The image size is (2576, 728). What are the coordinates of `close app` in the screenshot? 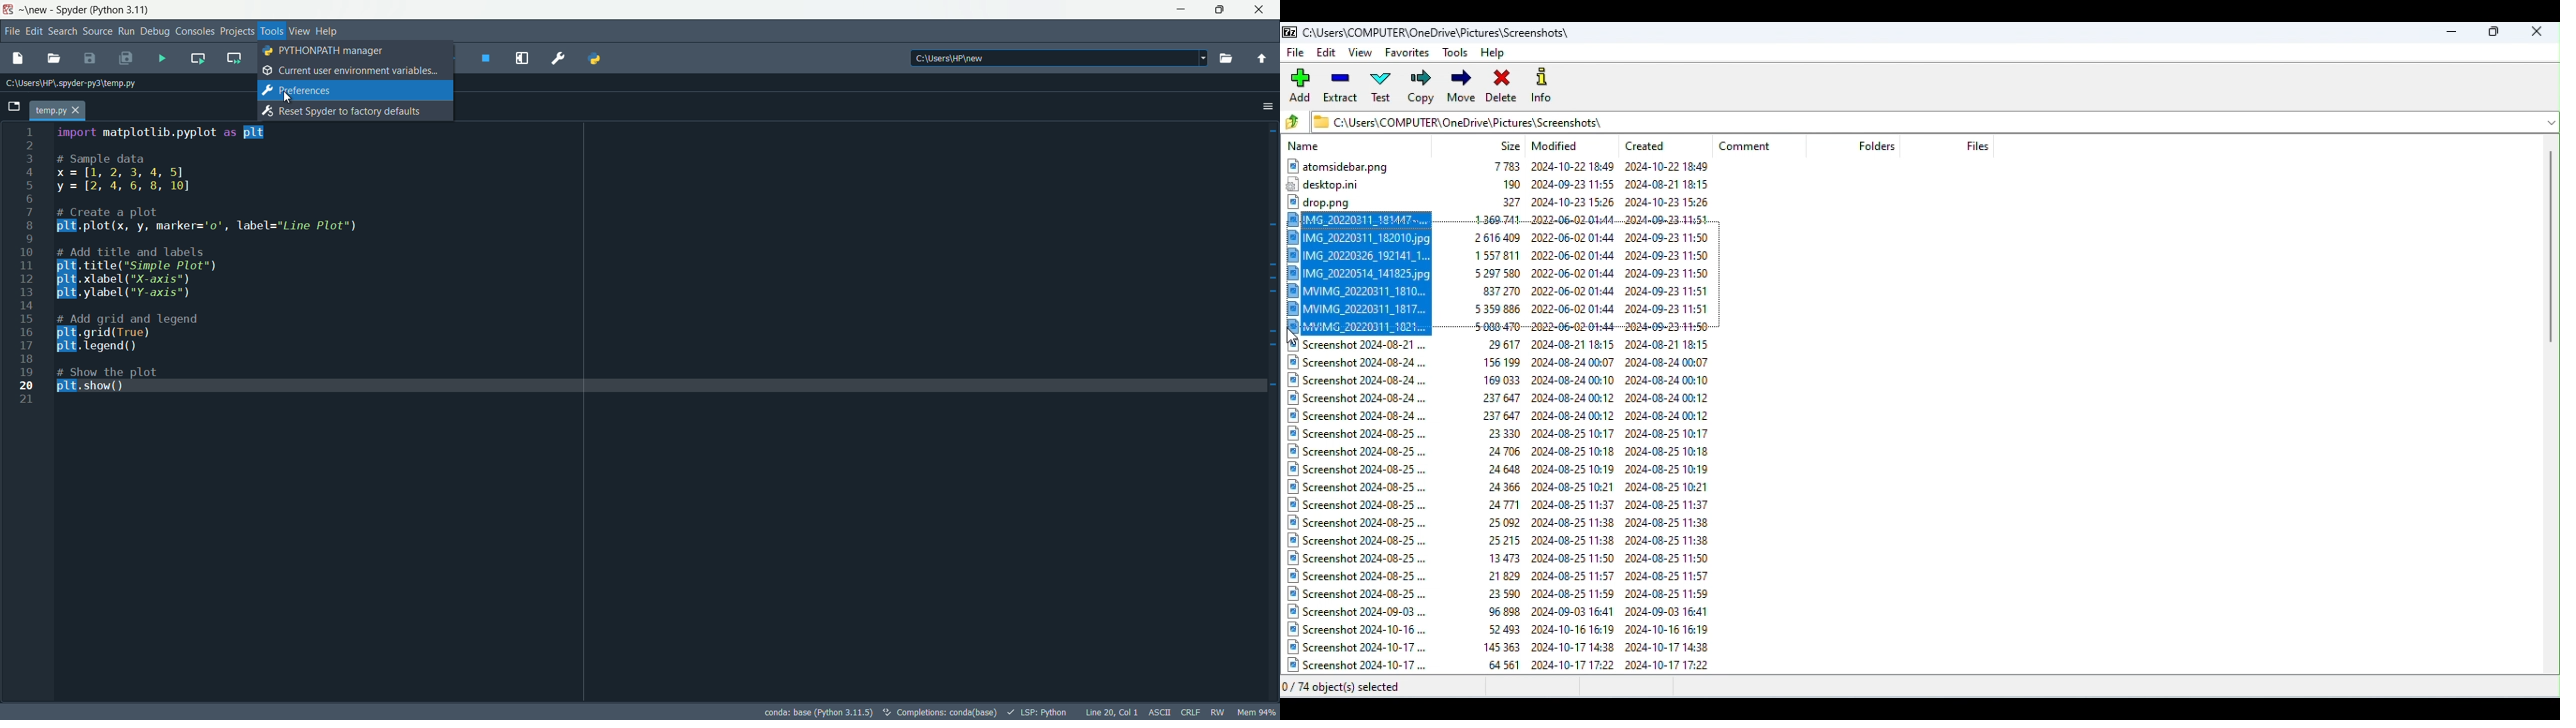 It's located at (1263, 10).